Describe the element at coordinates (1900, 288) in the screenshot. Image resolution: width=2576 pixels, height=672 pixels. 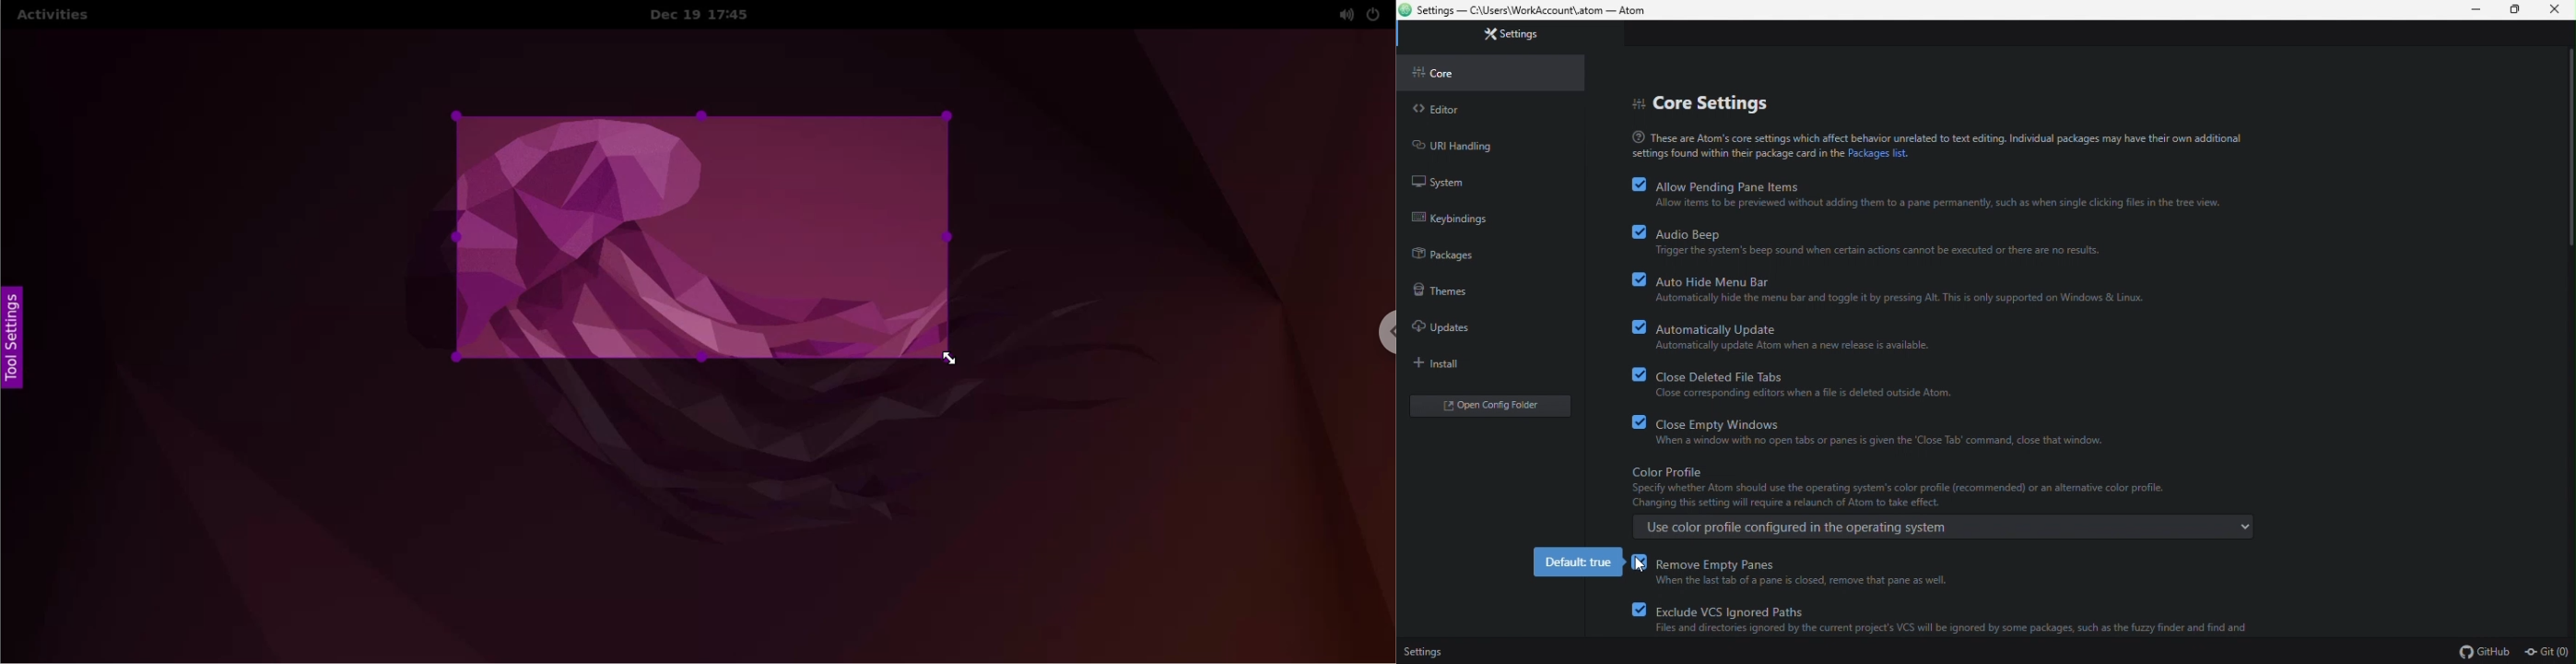
I see `auto hide menu bar` at that location.